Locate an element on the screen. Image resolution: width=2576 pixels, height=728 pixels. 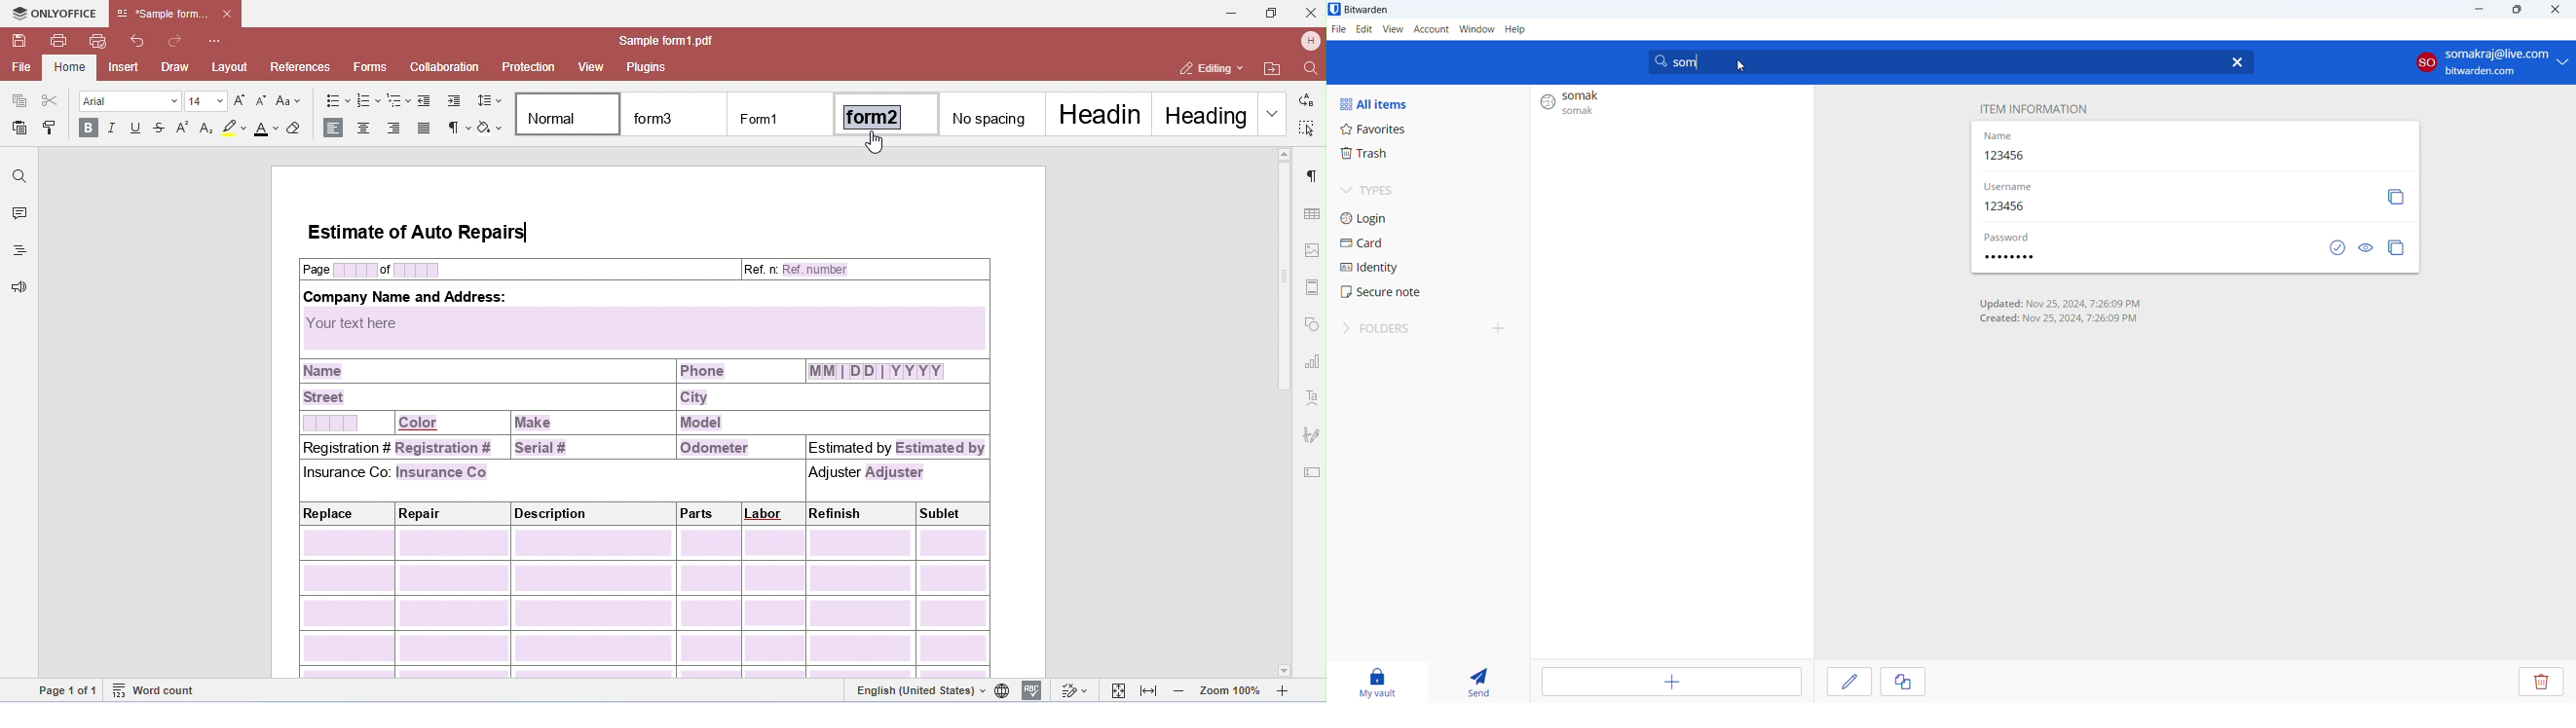
clone is located at coordinates (1903, 682).